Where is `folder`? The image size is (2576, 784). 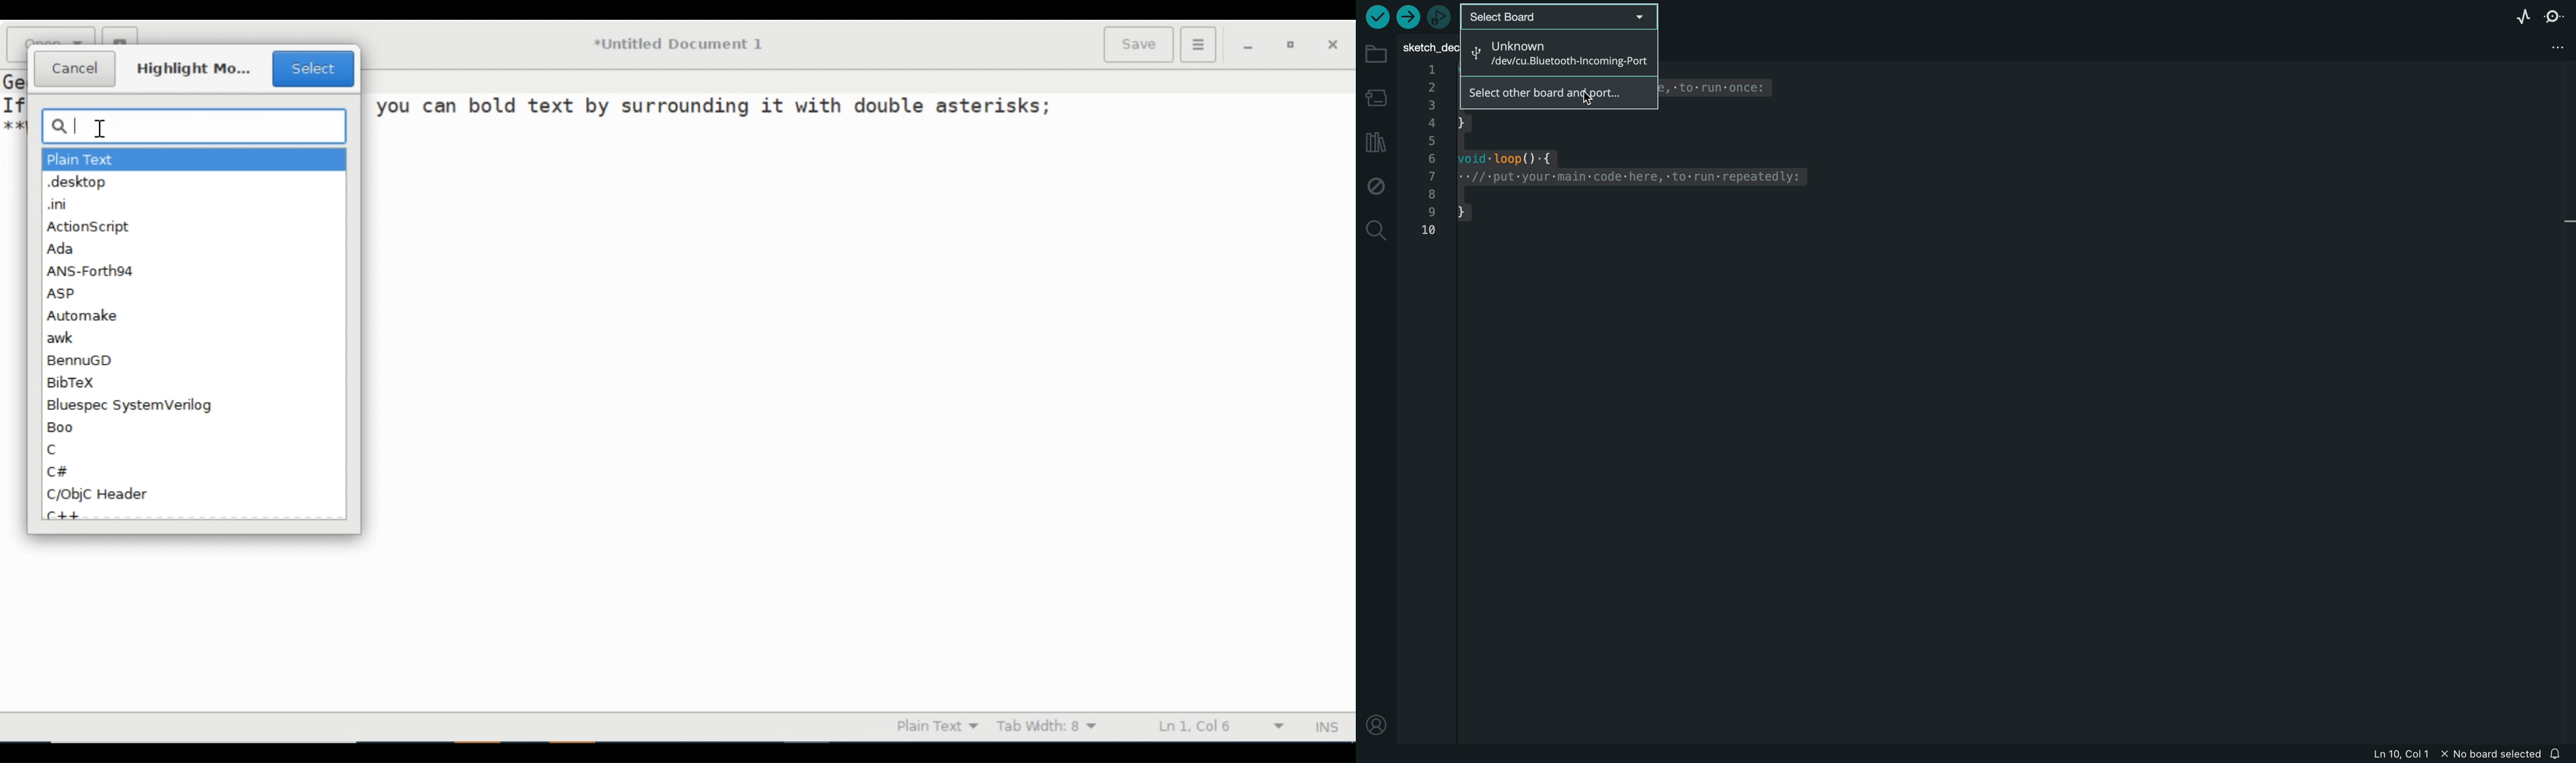
folder is located at coordinates (1376, 56).